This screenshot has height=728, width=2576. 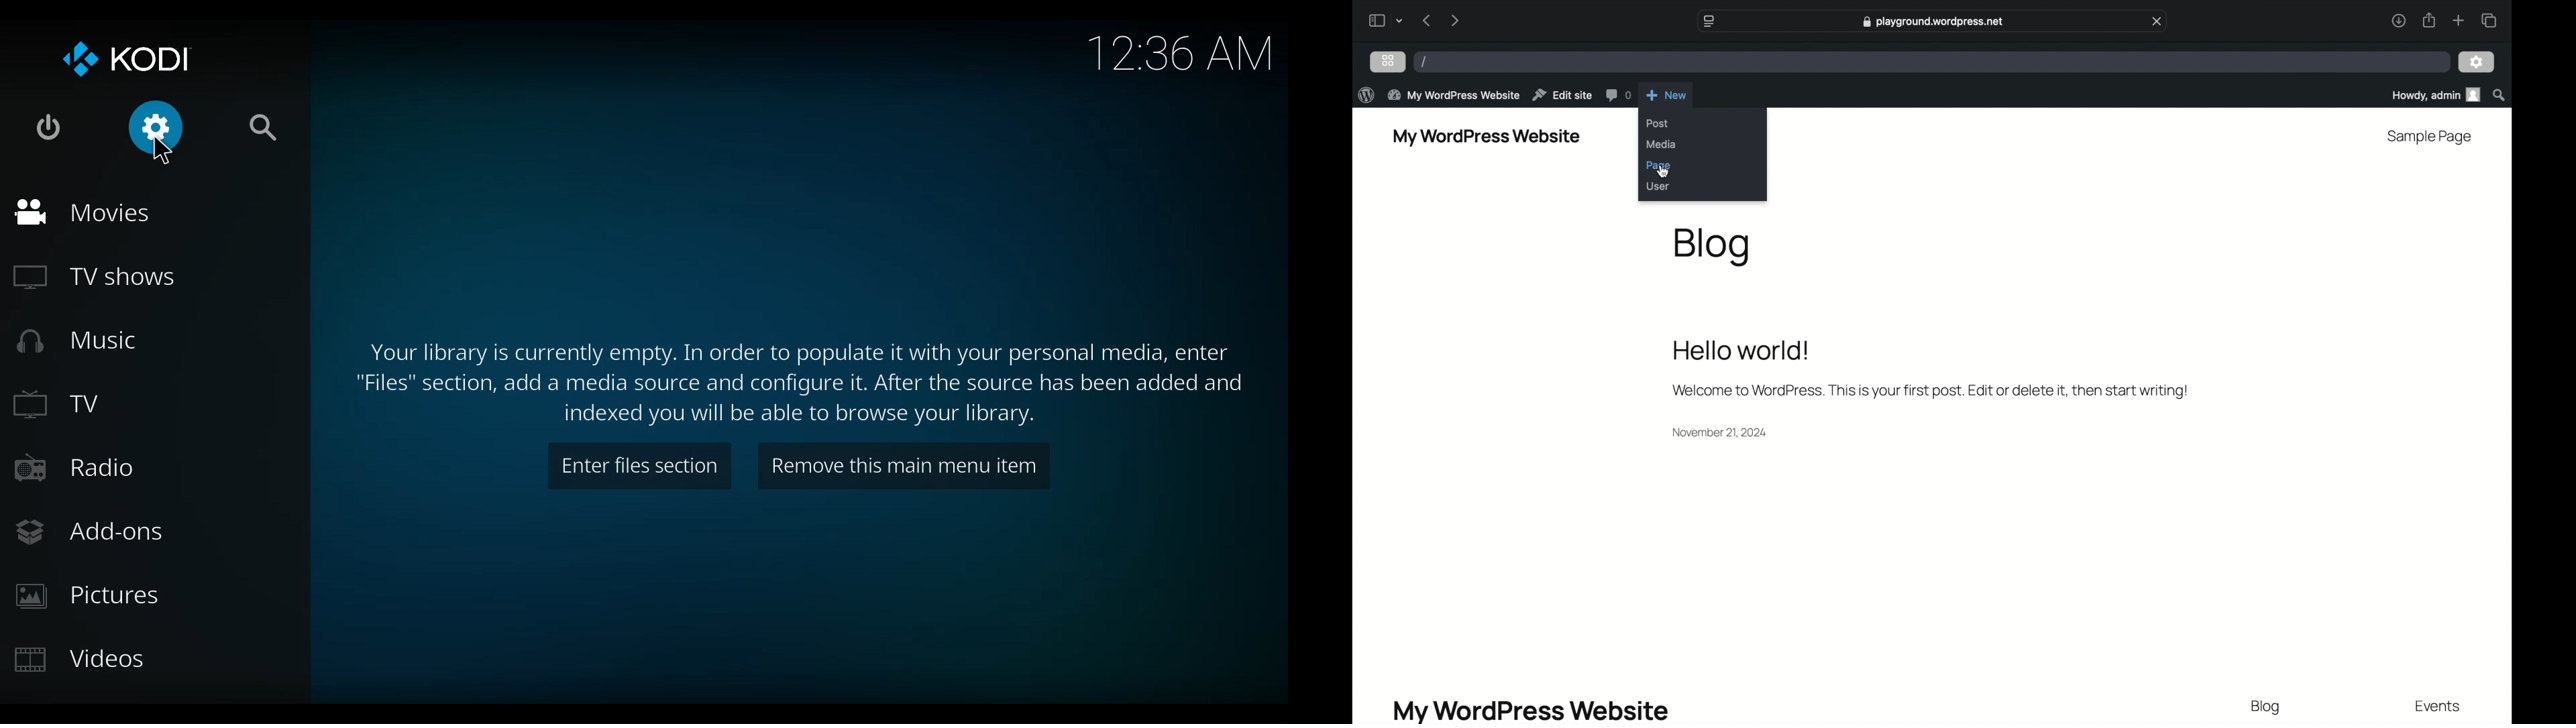 What do you see at coordinates (1179, 50) in the screenshot?
I see `Time` at bounding box center [1179, 50].